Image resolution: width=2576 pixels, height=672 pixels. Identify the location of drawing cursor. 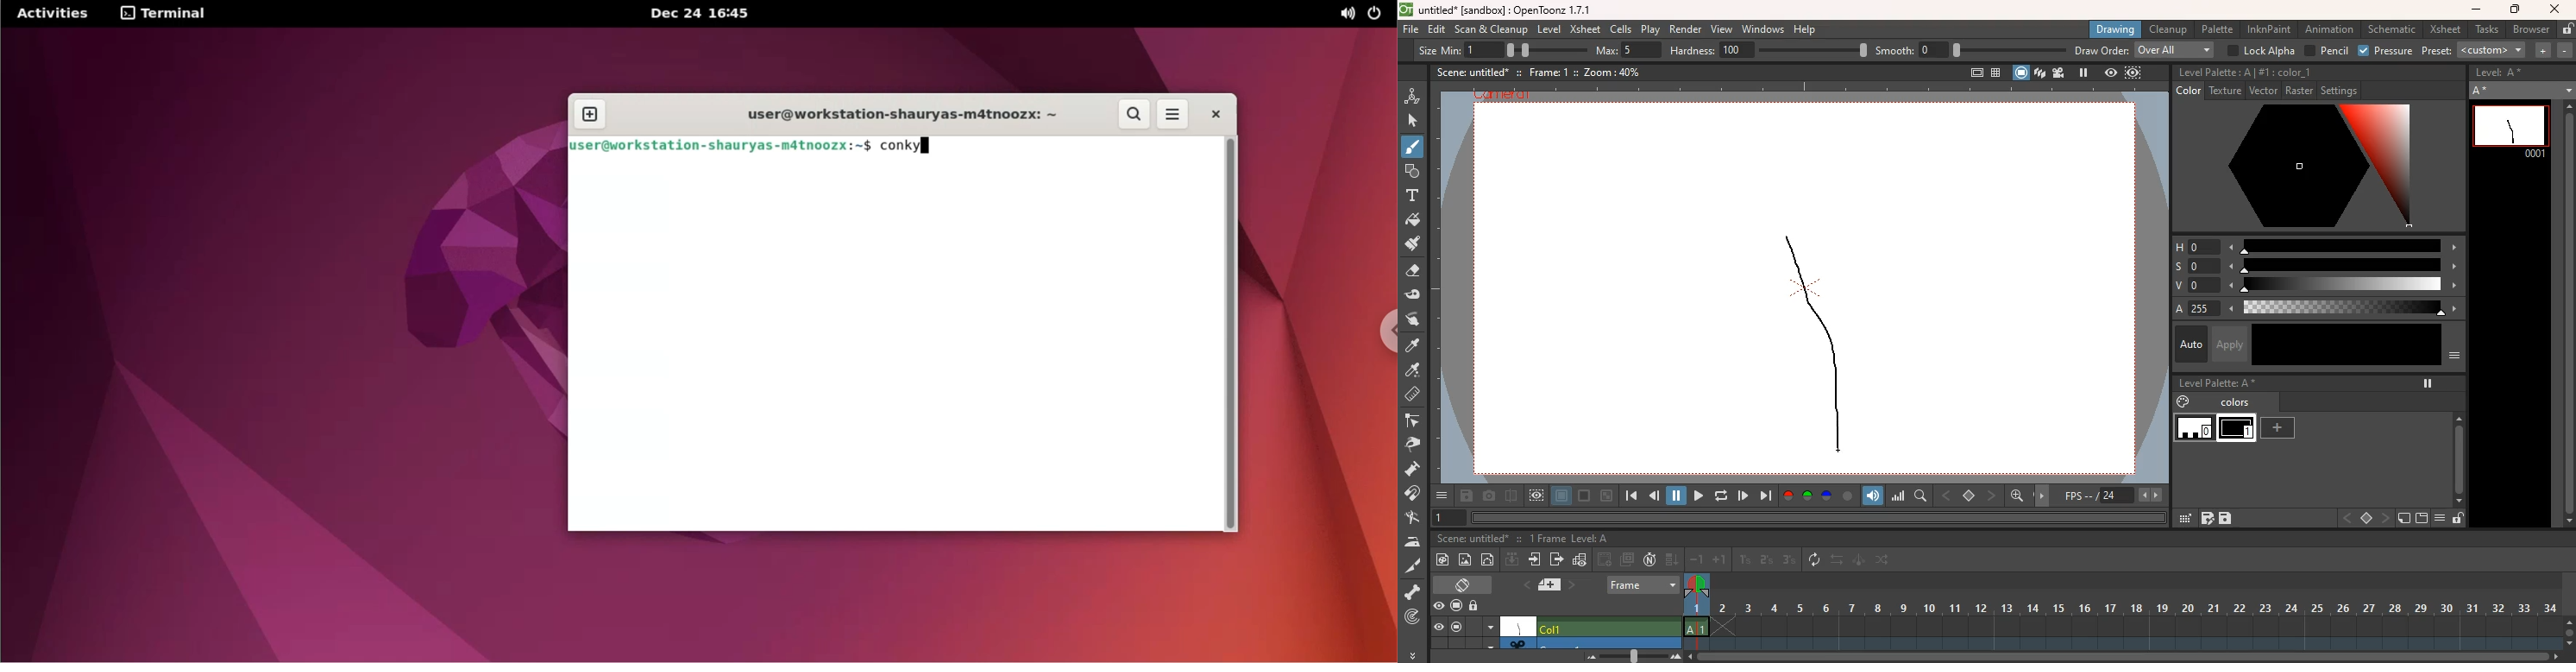
(1837, 447).